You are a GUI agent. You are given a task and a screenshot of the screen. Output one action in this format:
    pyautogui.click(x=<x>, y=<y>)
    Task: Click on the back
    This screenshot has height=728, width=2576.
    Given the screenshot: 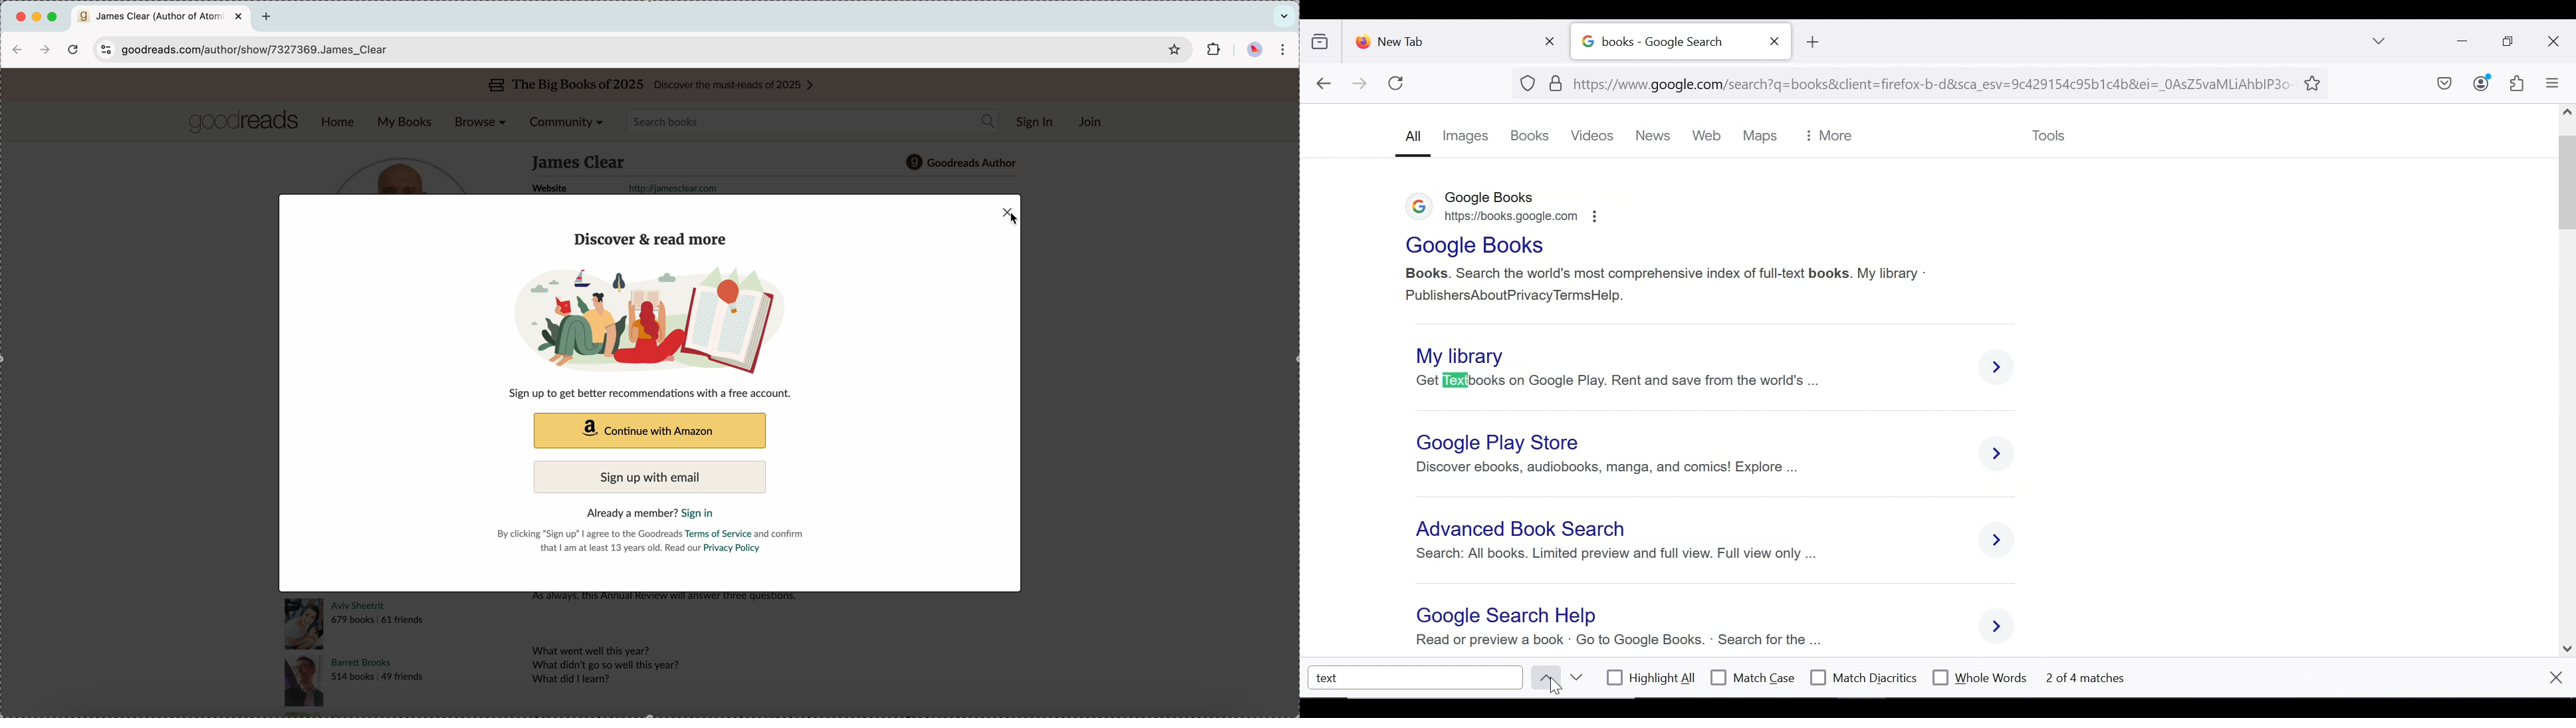 What is the action you would take?
    pyautogui.click(x=1323, y=84)
    